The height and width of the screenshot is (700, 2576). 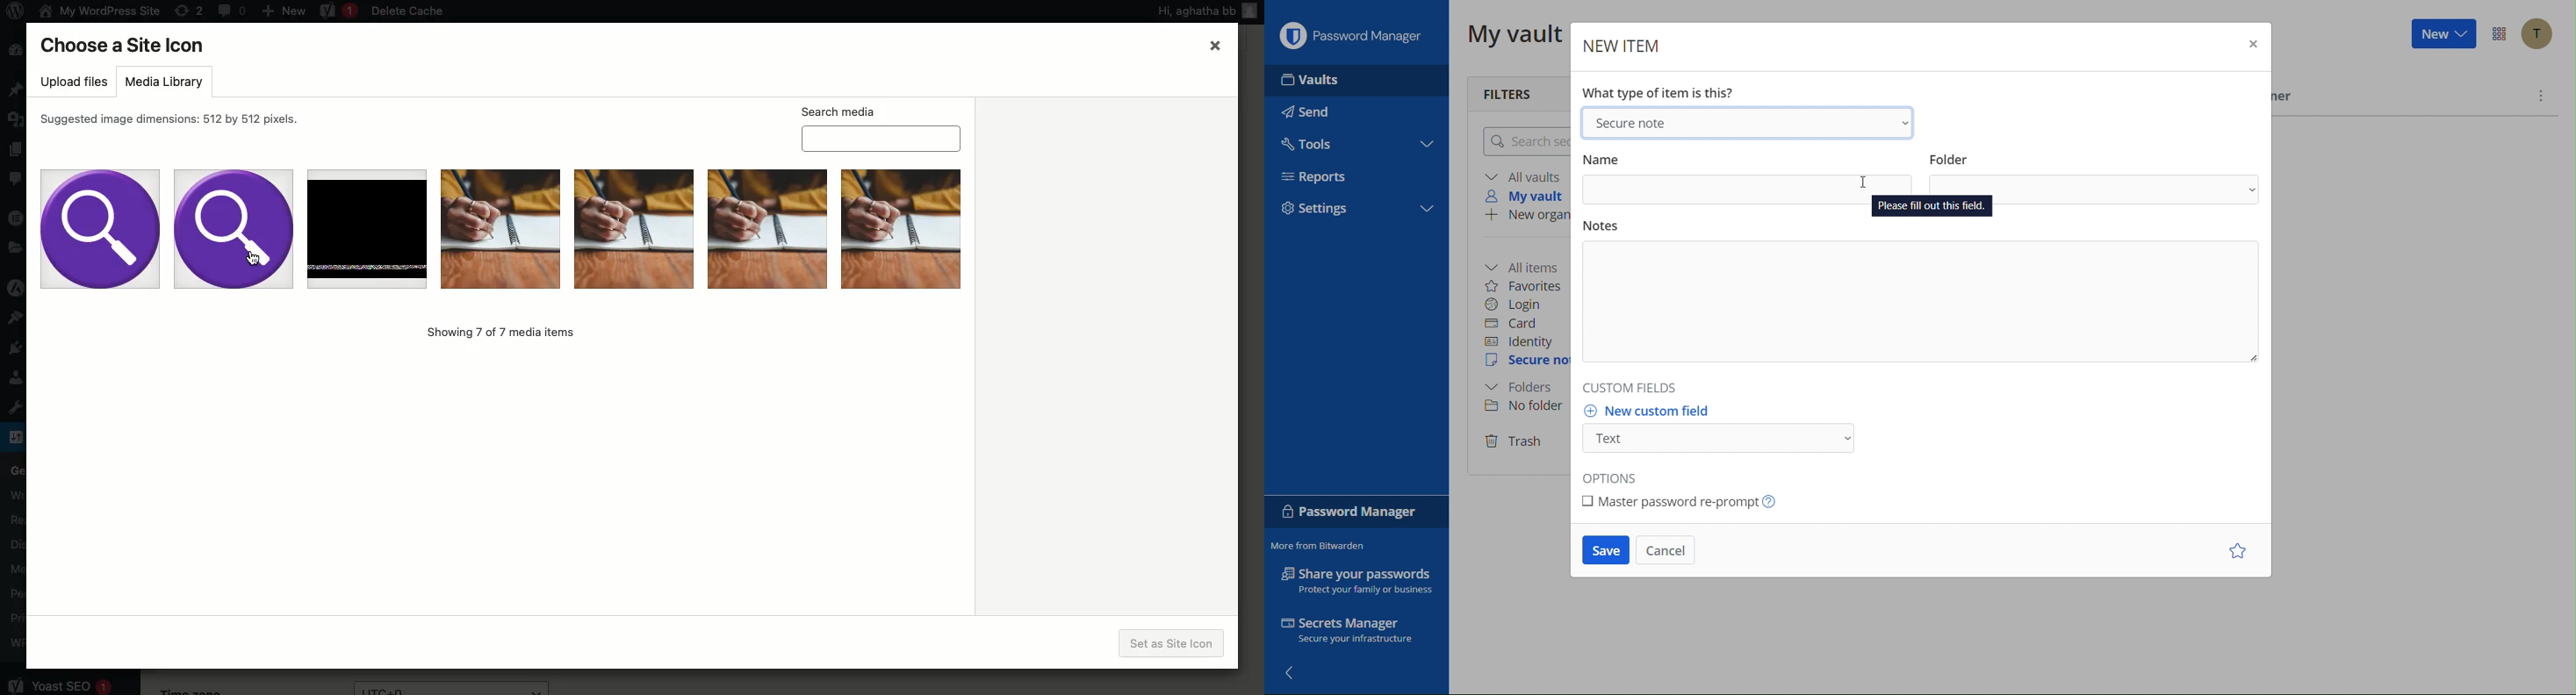 What do you see at coordinates (2093, 179) in the screenshot?
I see `Folder` at bounding box center [2093, 179].